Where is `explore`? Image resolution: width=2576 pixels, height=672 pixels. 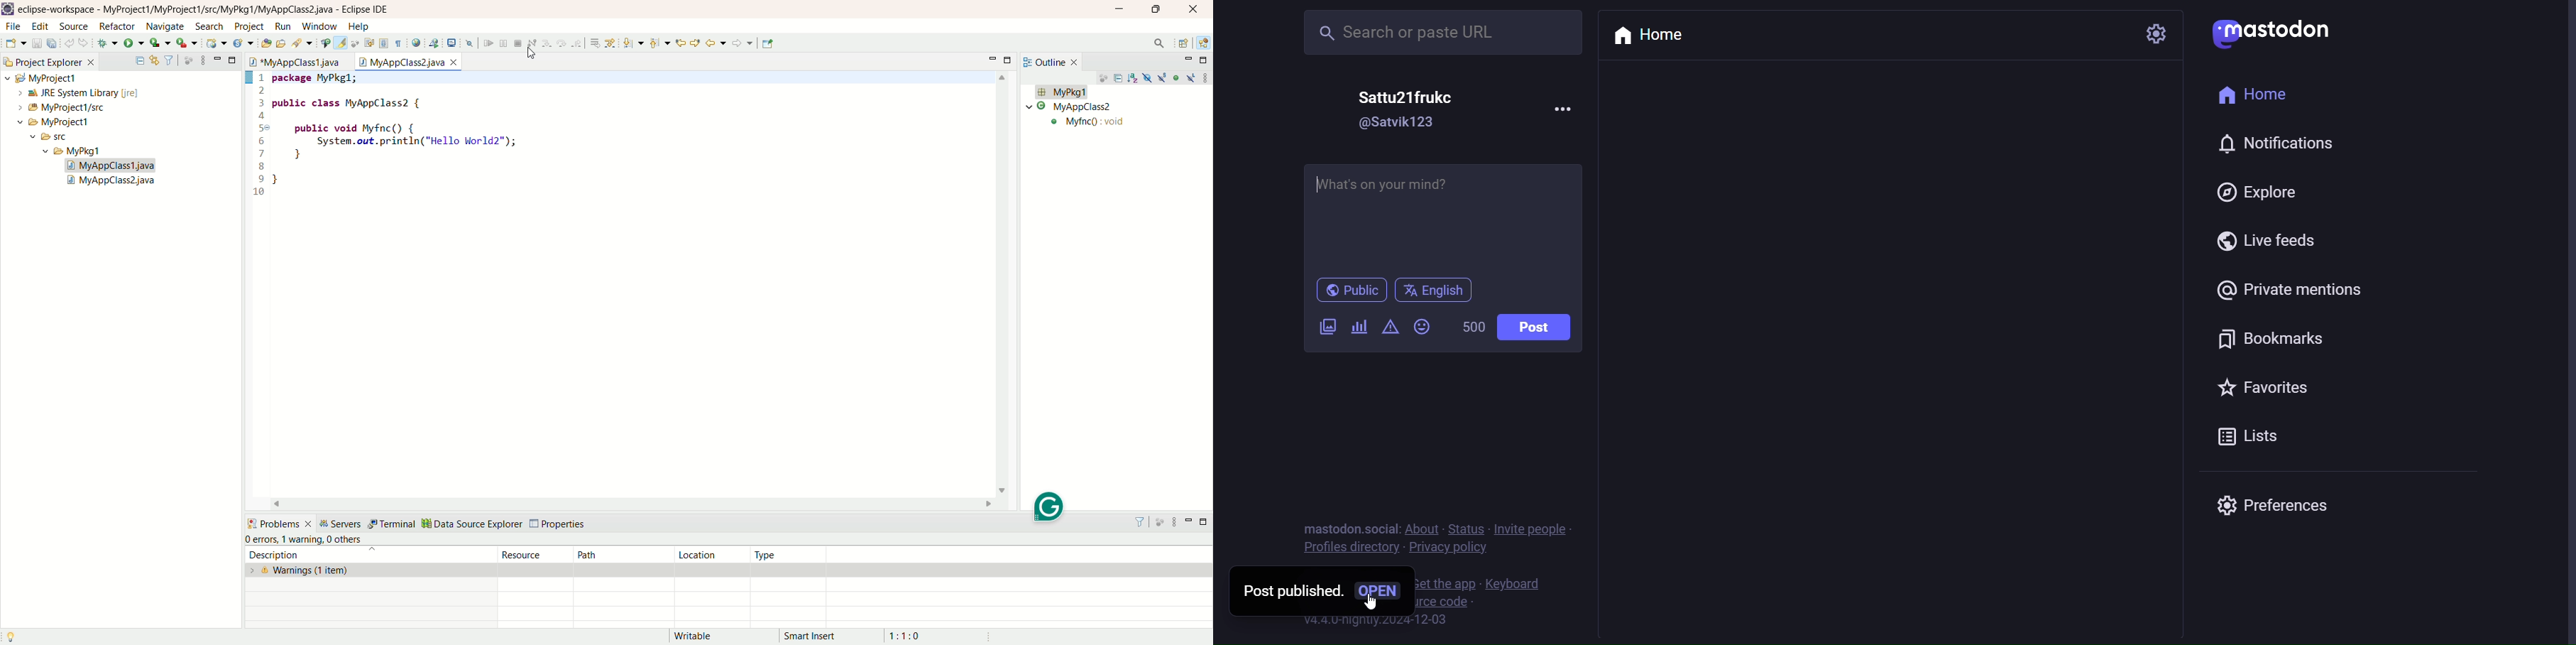
explore is located at coordinates (2259, 194).